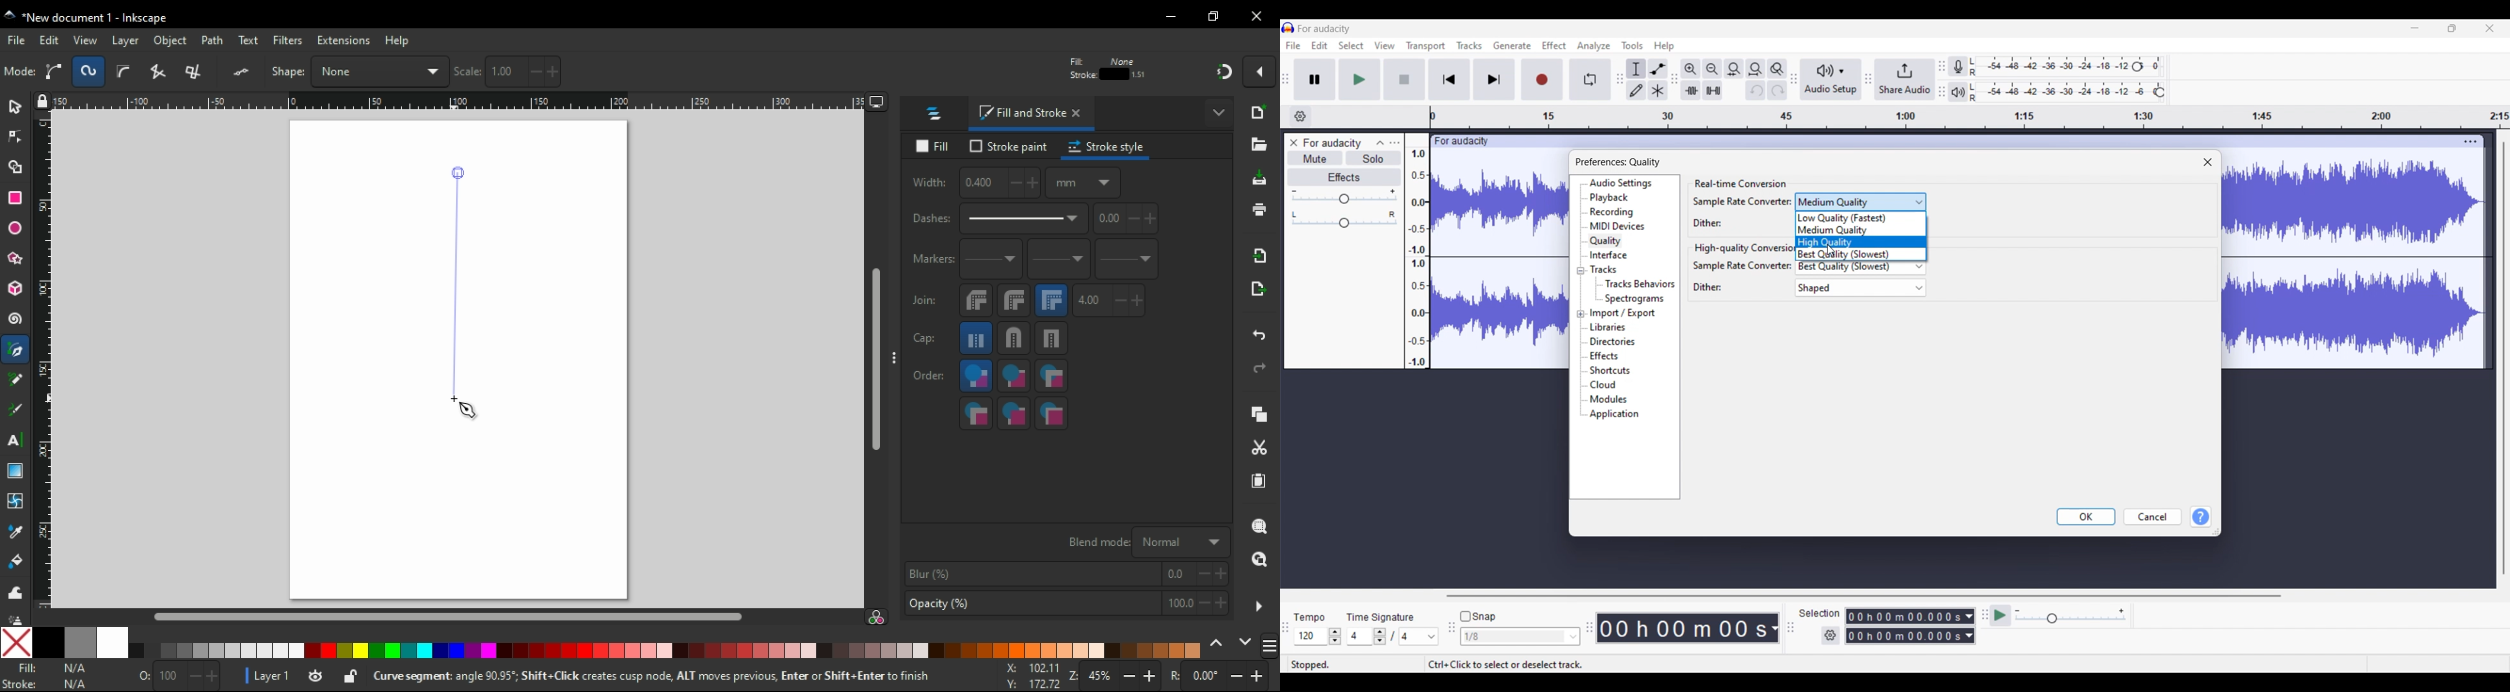 This screenshot has height=700, width=2520. I want to click on Section title, so click(1740, 184).